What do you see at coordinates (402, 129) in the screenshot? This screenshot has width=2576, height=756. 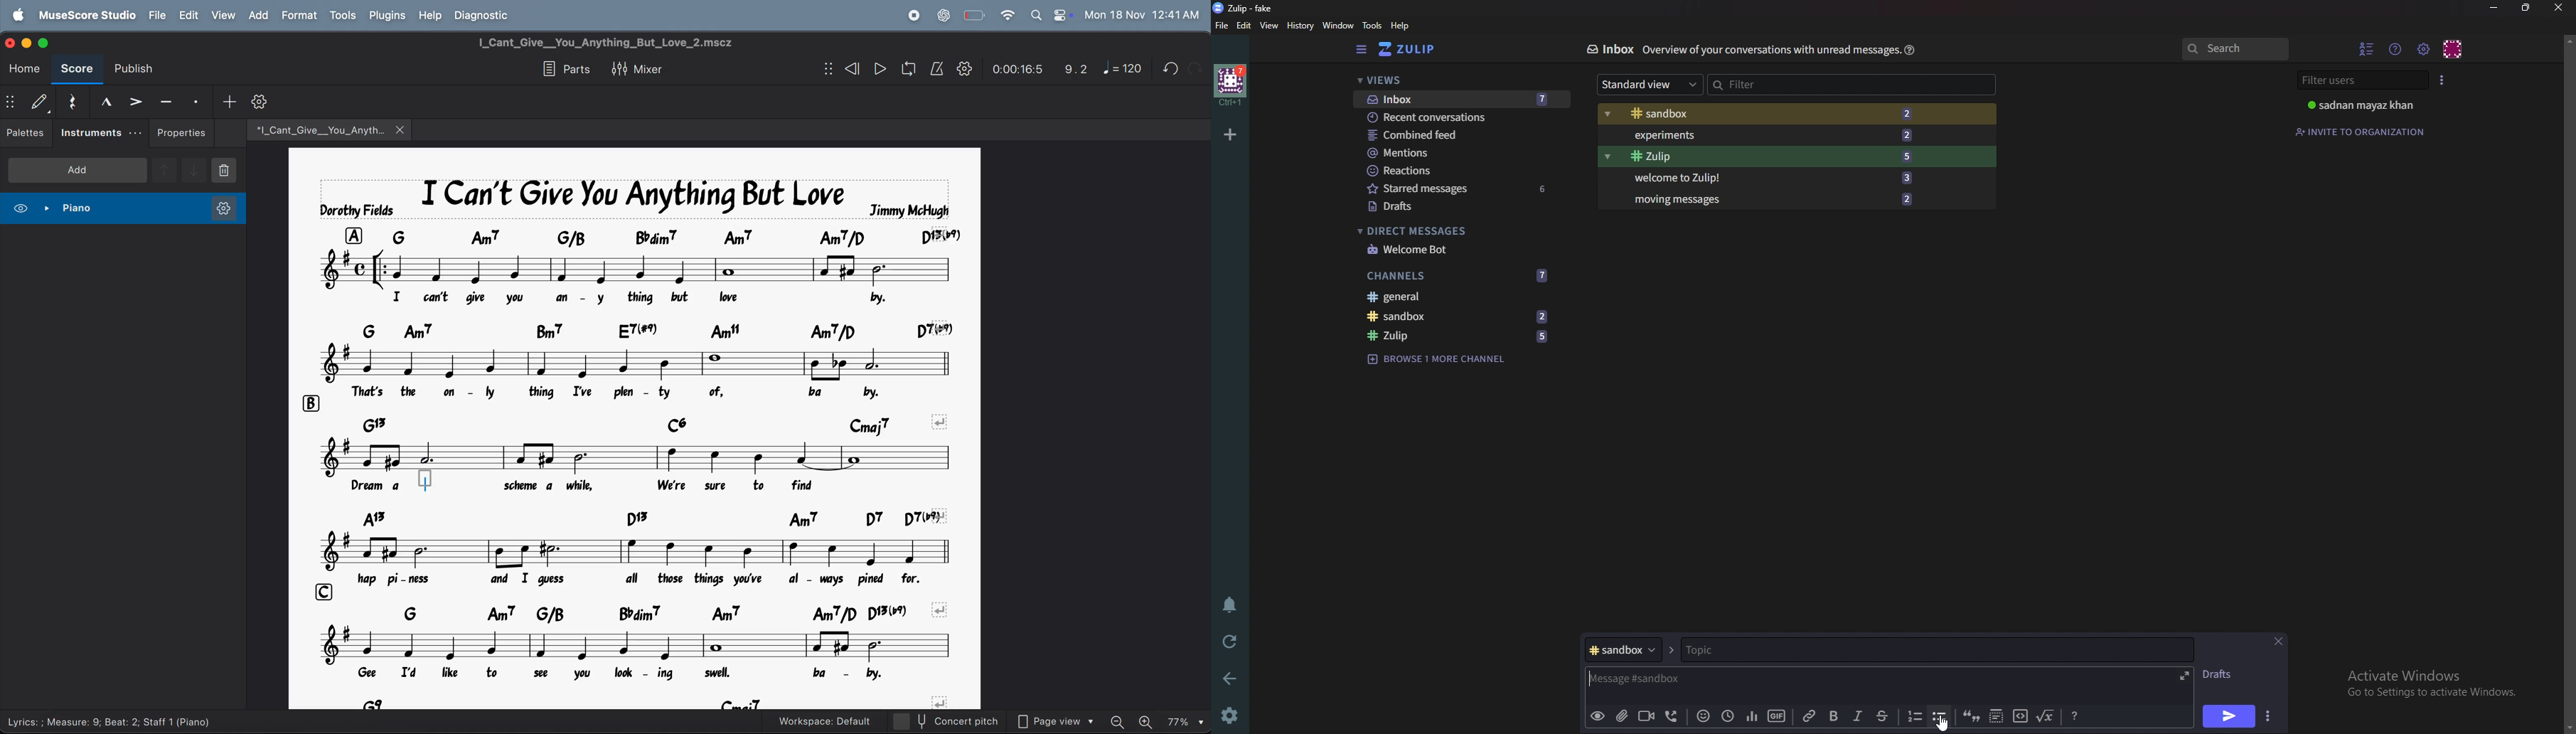 I see `close` at bounding box center [402, 129].